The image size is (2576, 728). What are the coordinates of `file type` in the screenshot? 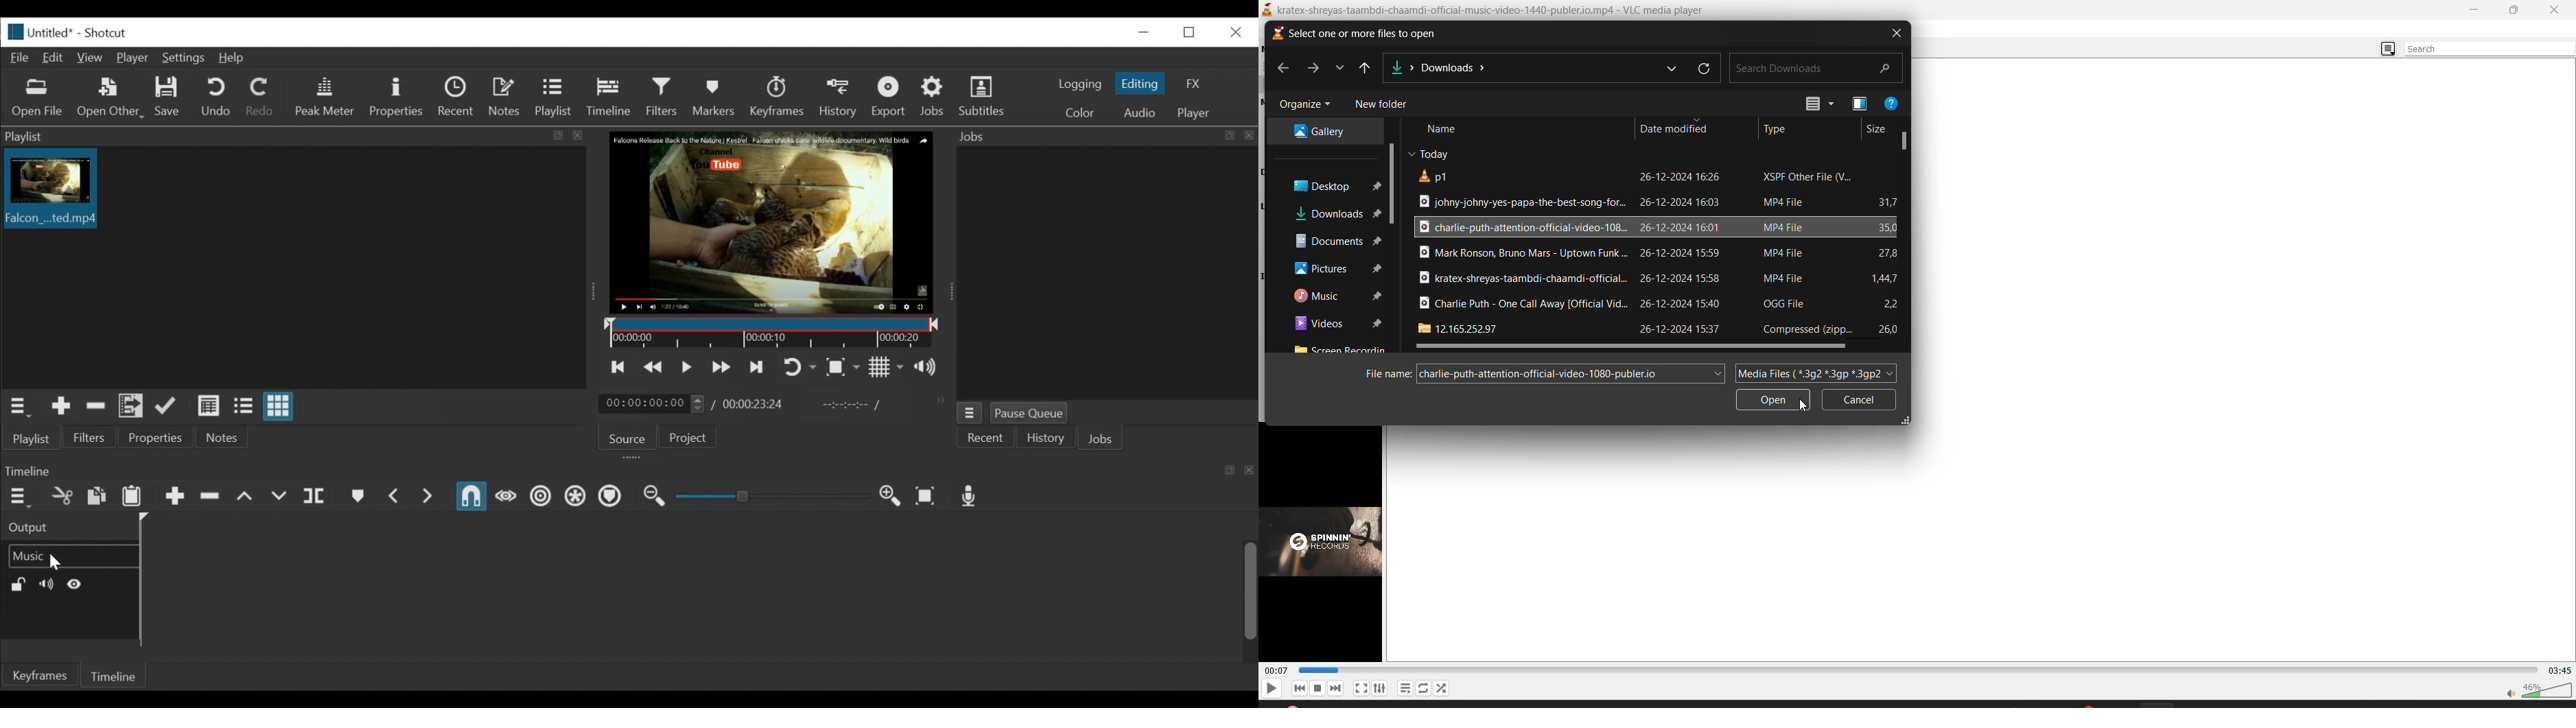 It's located at (1791, 279).